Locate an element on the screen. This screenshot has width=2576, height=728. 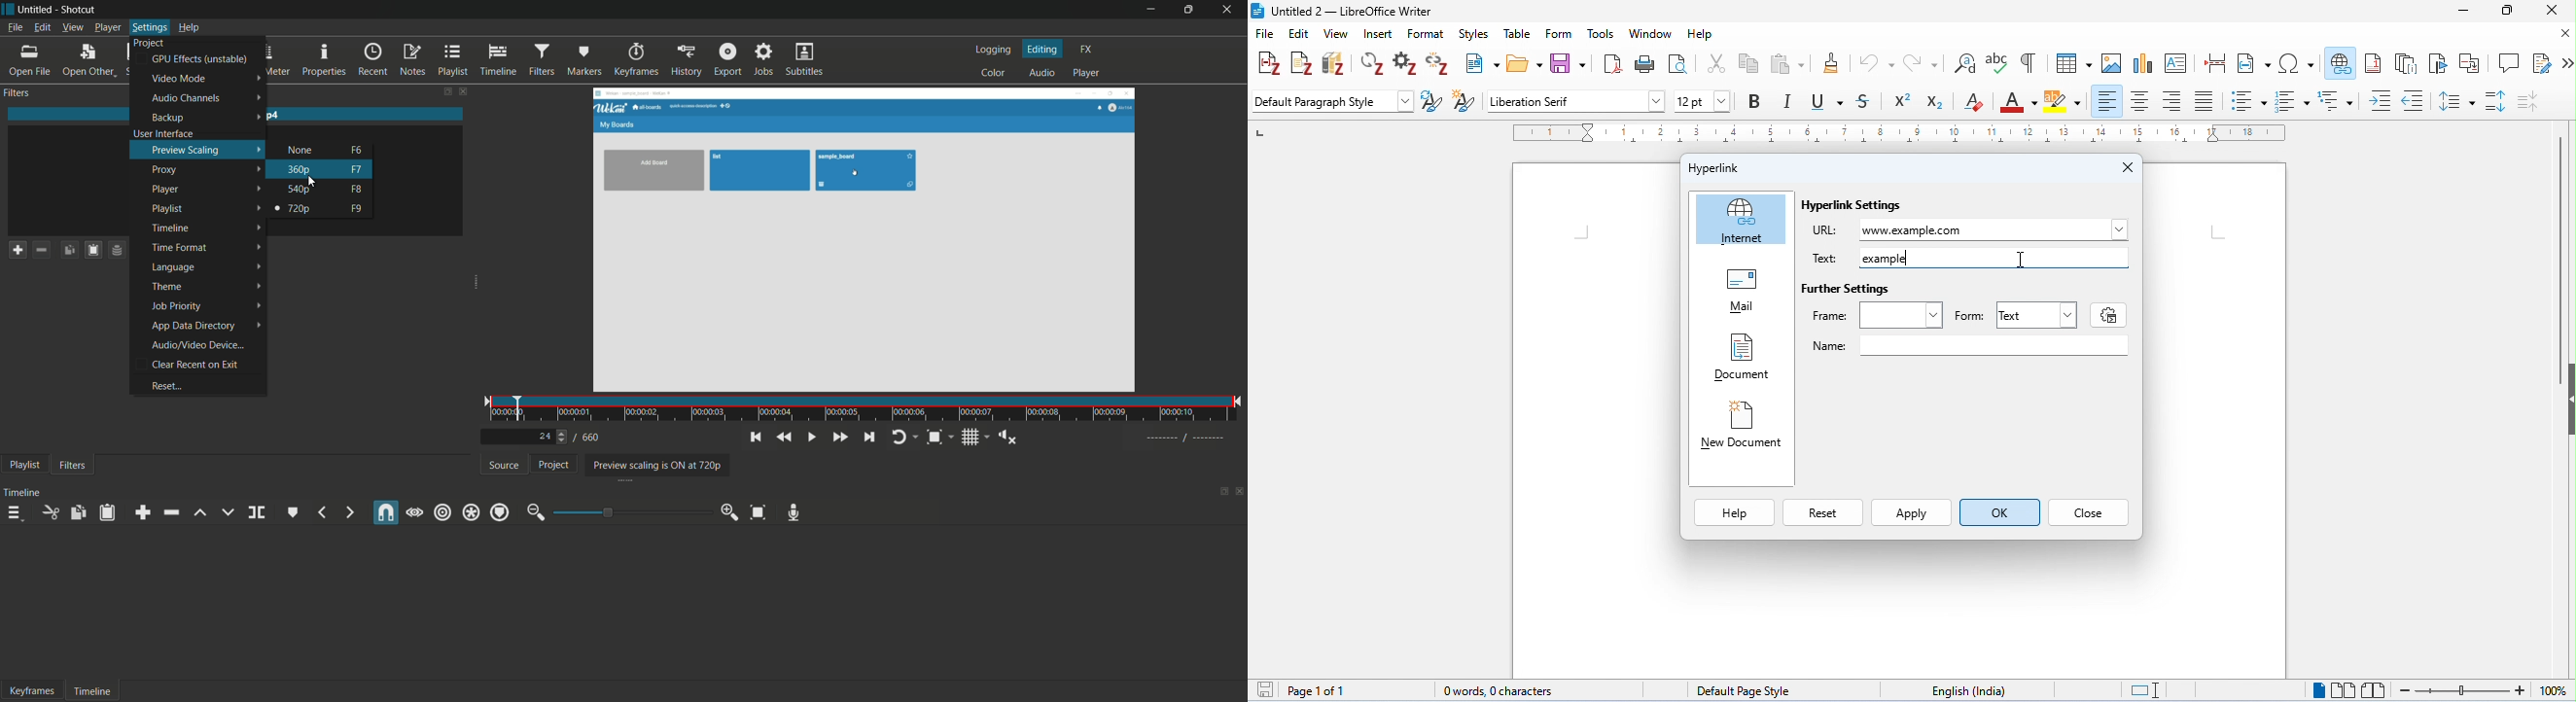
maximize is located at coordinates (2508, 11).